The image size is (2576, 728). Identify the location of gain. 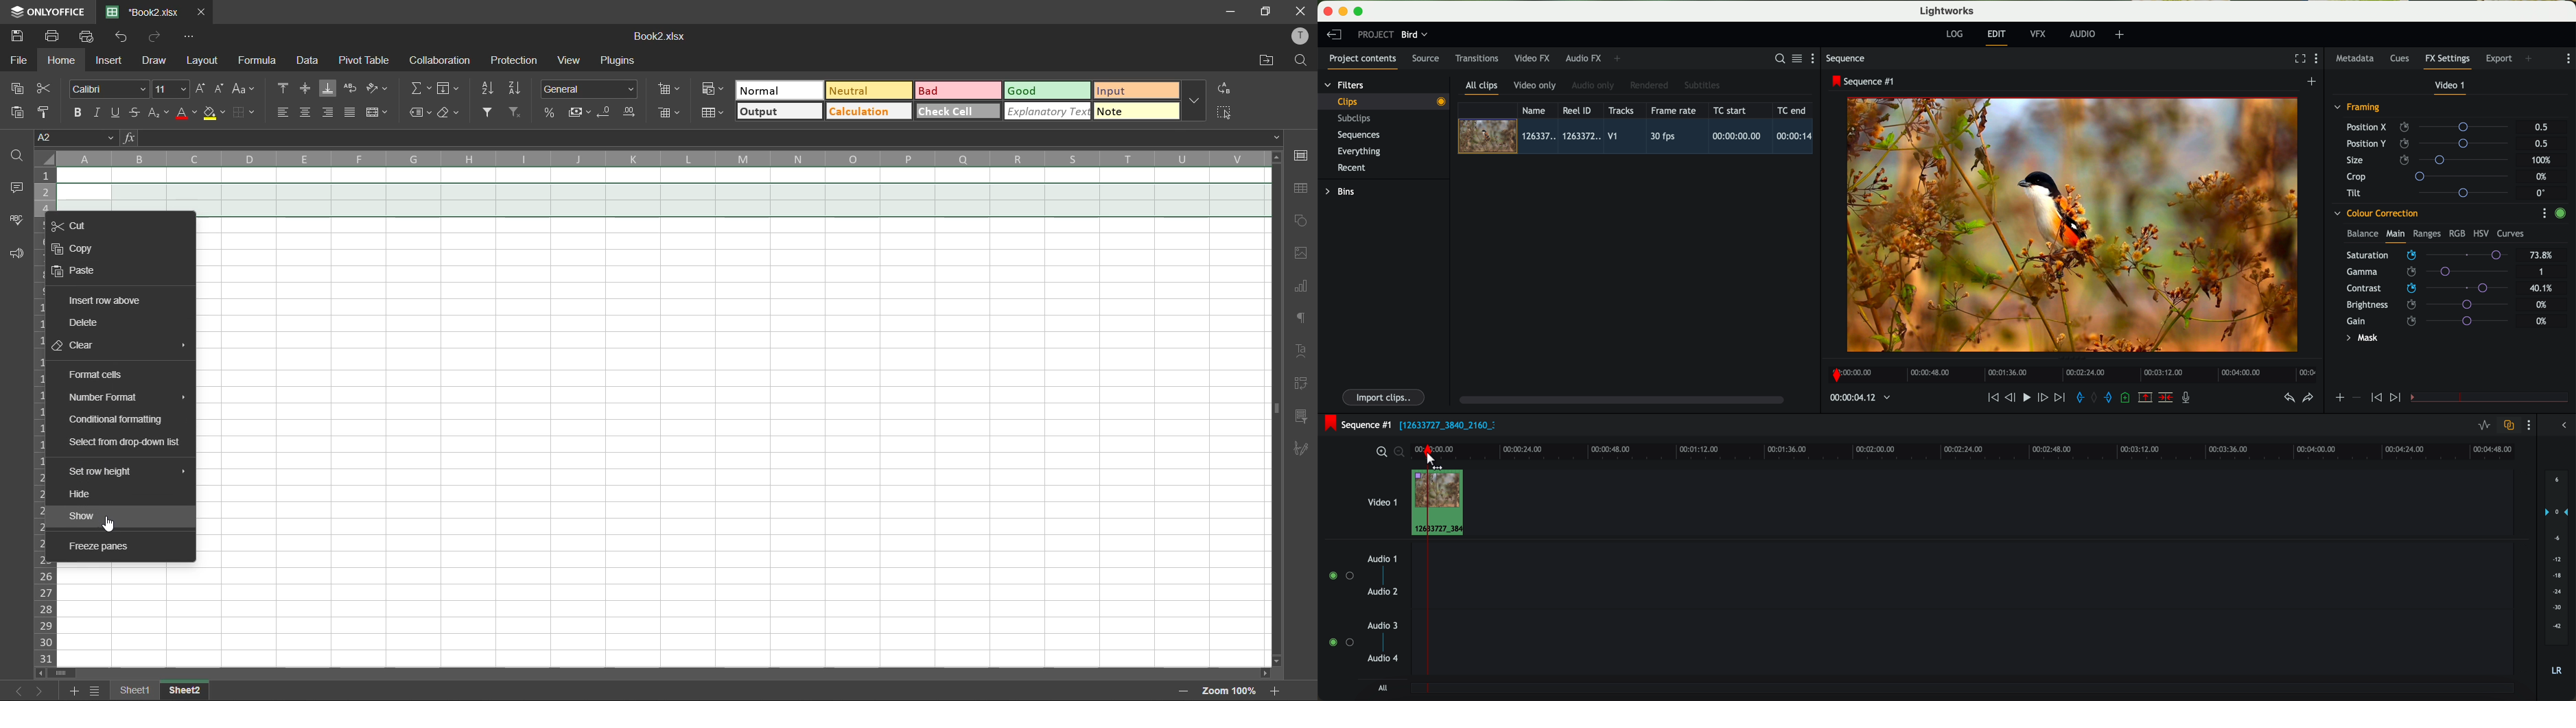
(2434, 321).